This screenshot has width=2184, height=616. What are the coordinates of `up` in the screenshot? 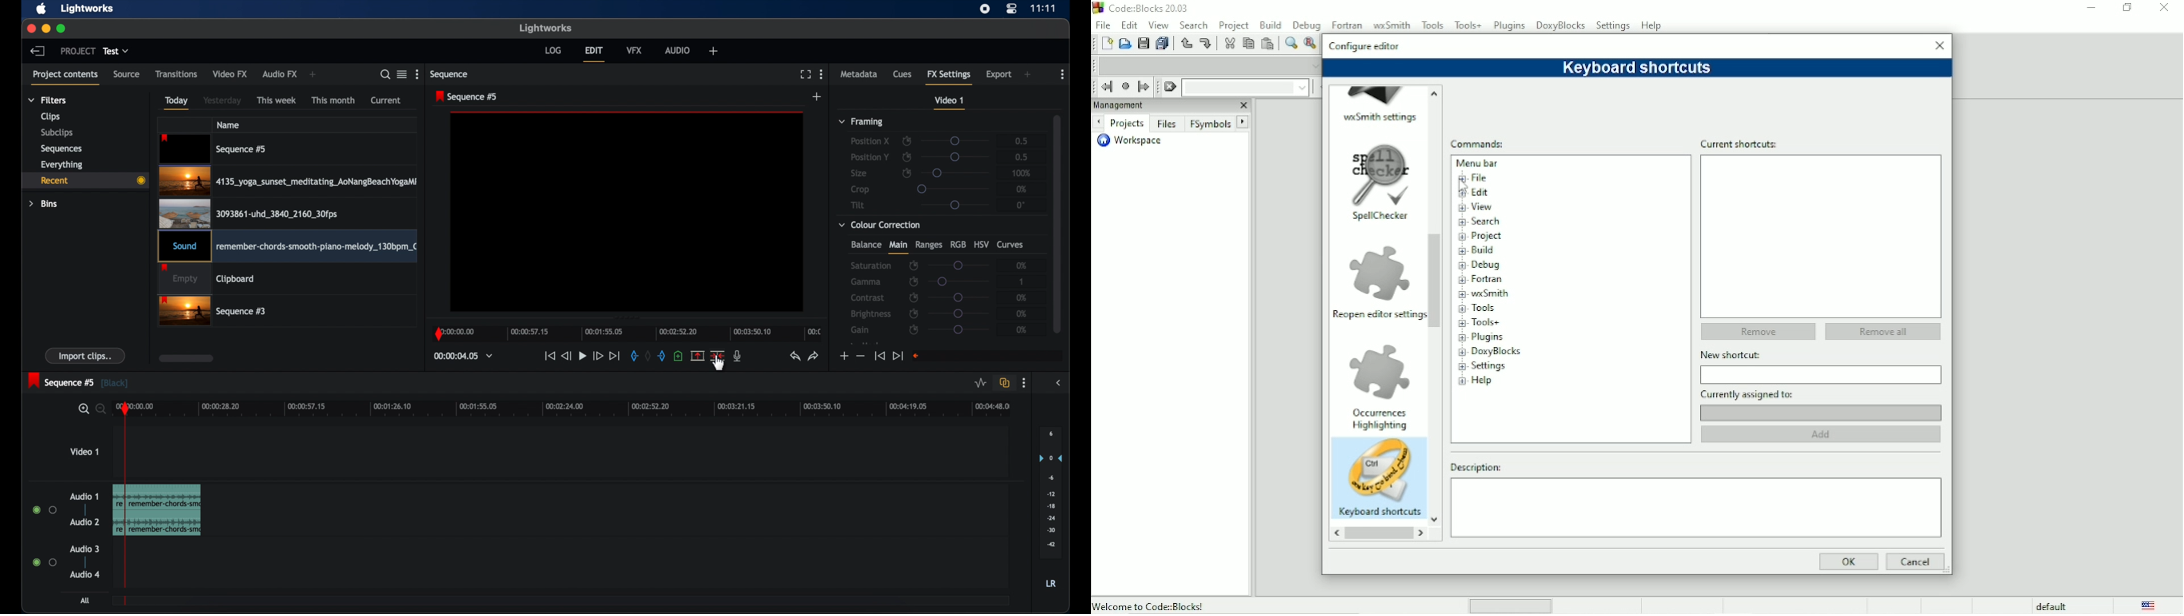 It's located at (1435, 91).